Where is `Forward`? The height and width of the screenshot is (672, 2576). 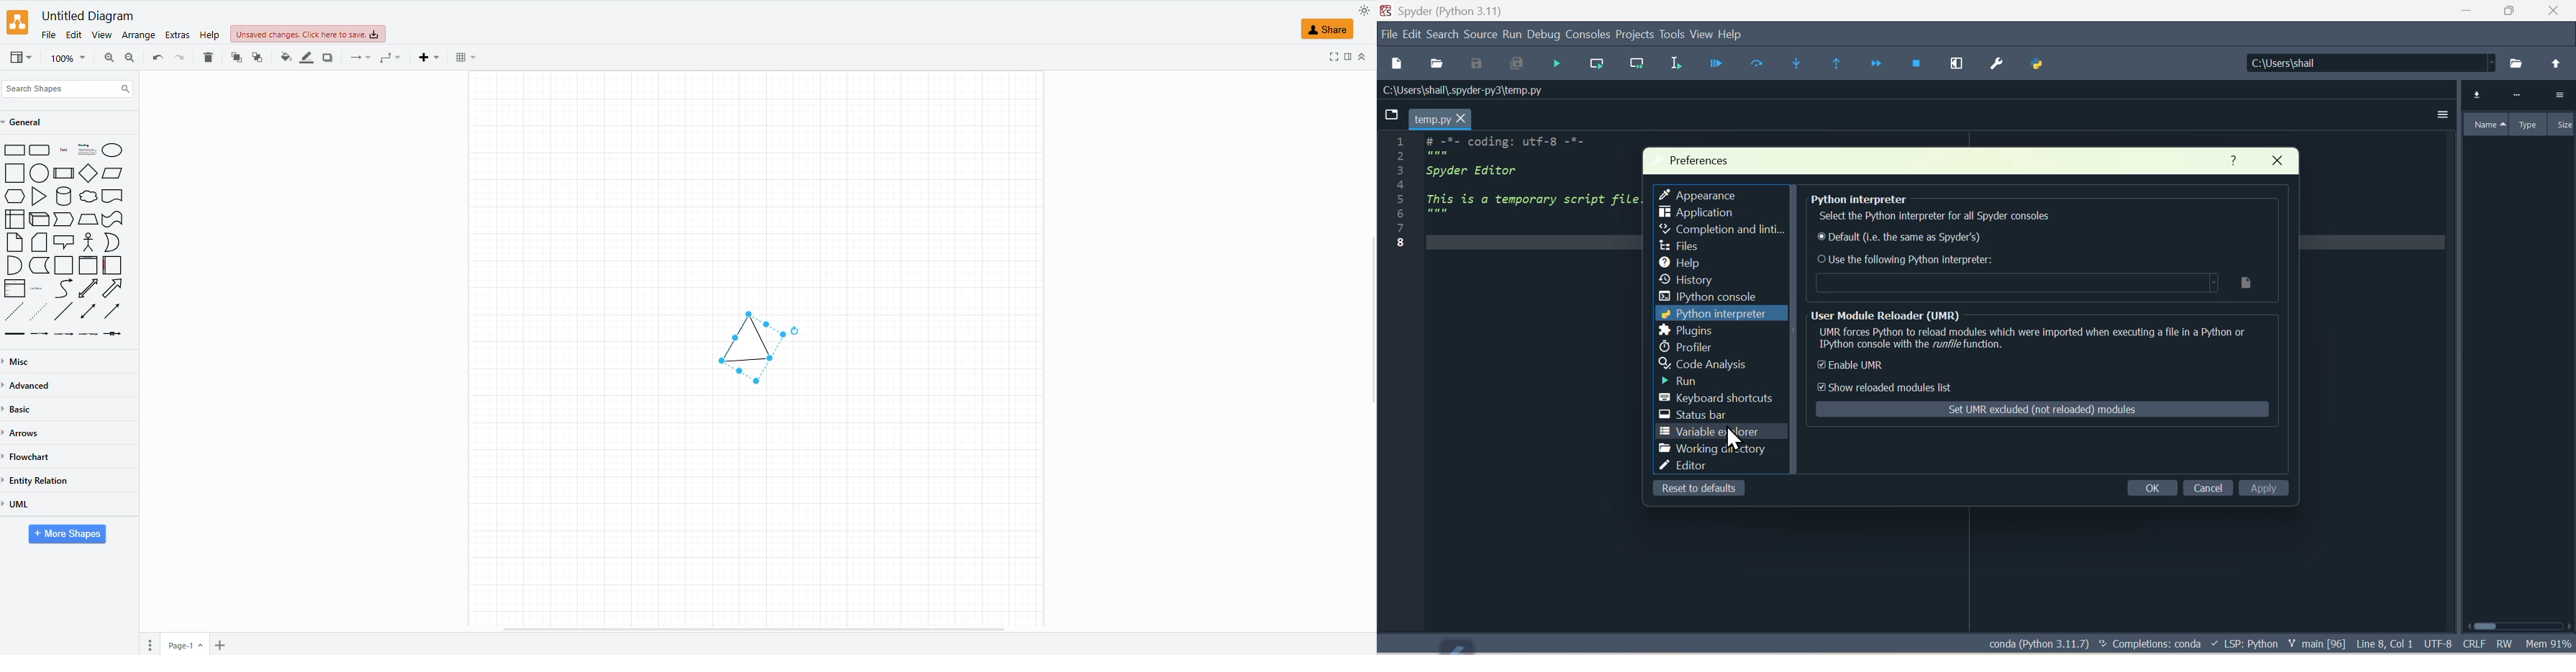 Forward is located at coordinates (64, 219).